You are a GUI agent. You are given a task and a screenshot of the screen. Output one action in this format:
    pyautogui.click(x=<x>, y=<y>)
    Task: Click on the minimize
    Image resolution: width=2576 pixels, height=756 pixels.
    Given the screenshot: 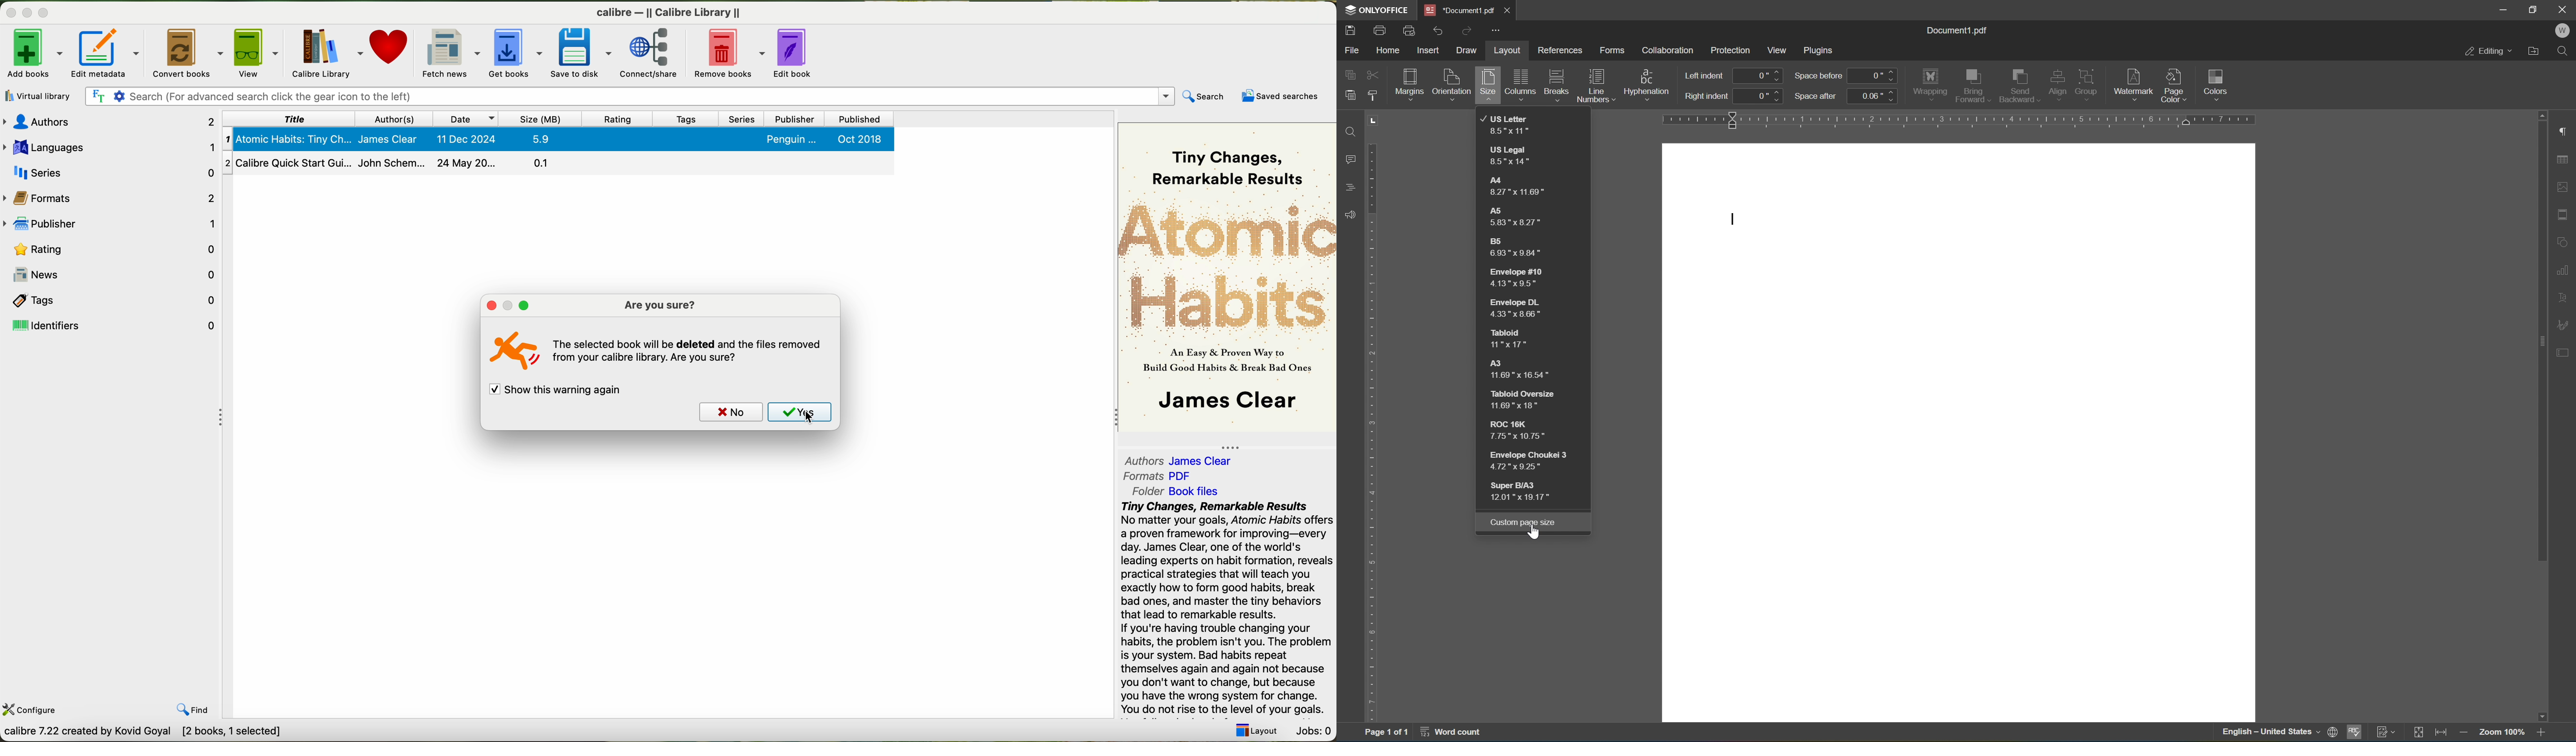 What is the action you would take?
    pyautogui.click(x=2505, y=10)
    